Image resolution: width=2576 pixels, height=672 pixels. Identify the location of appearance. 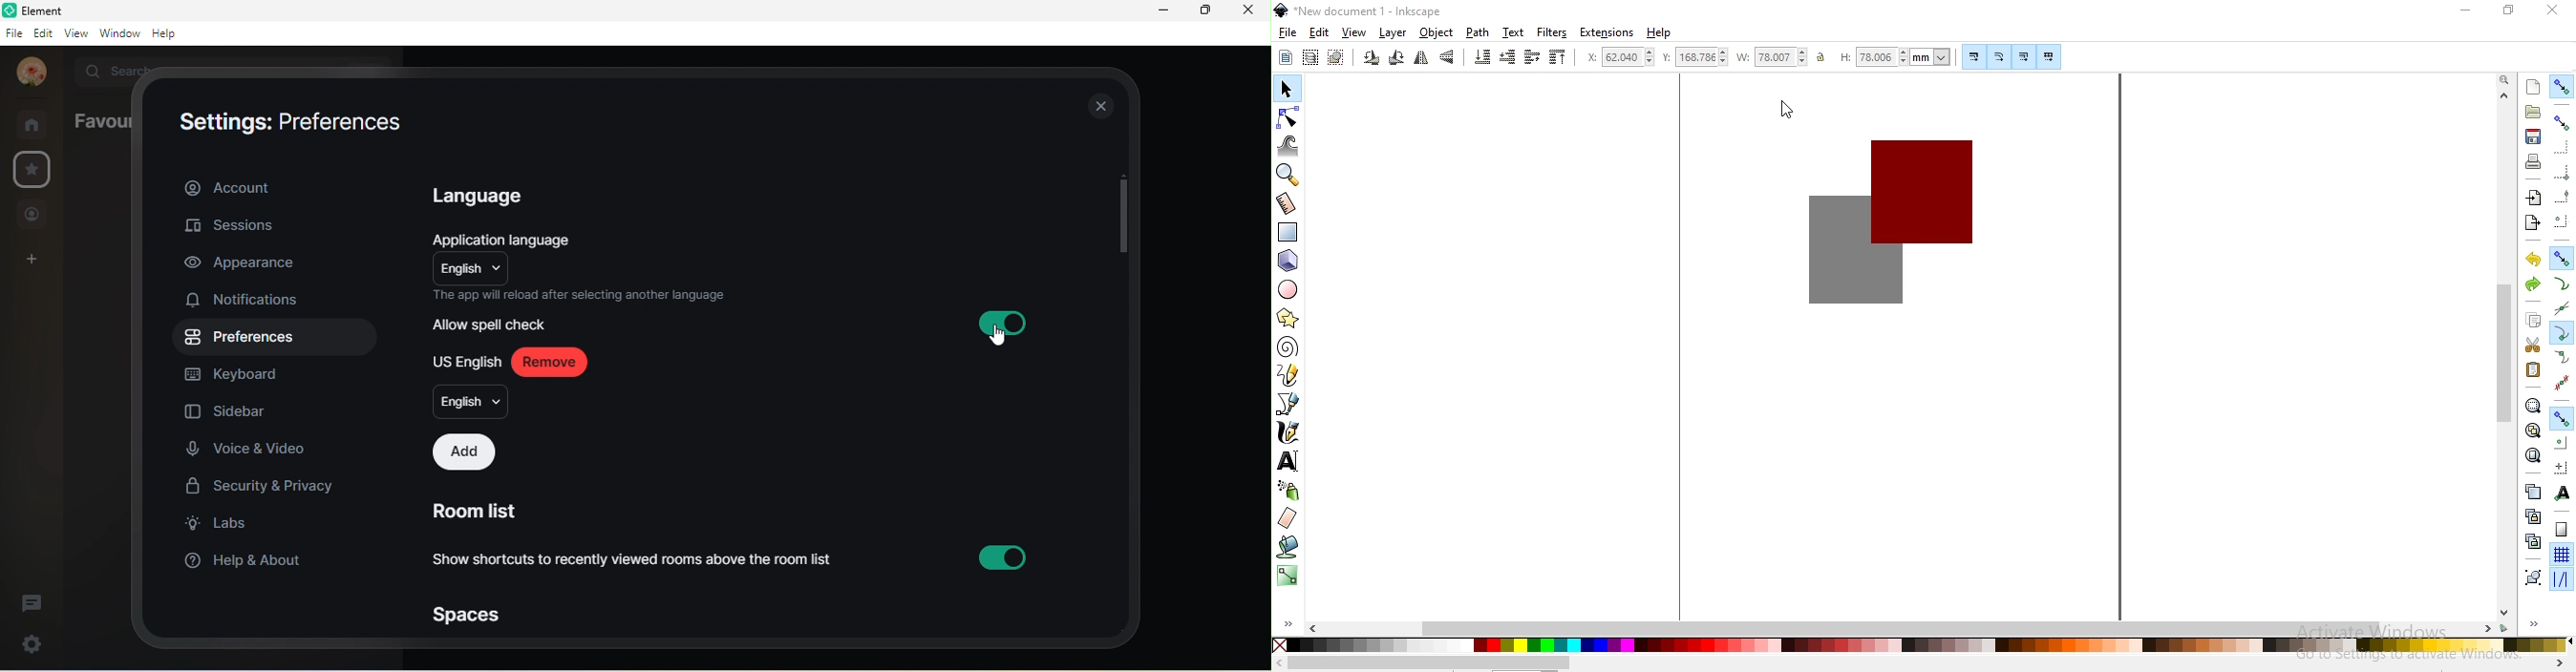
(250, 264).